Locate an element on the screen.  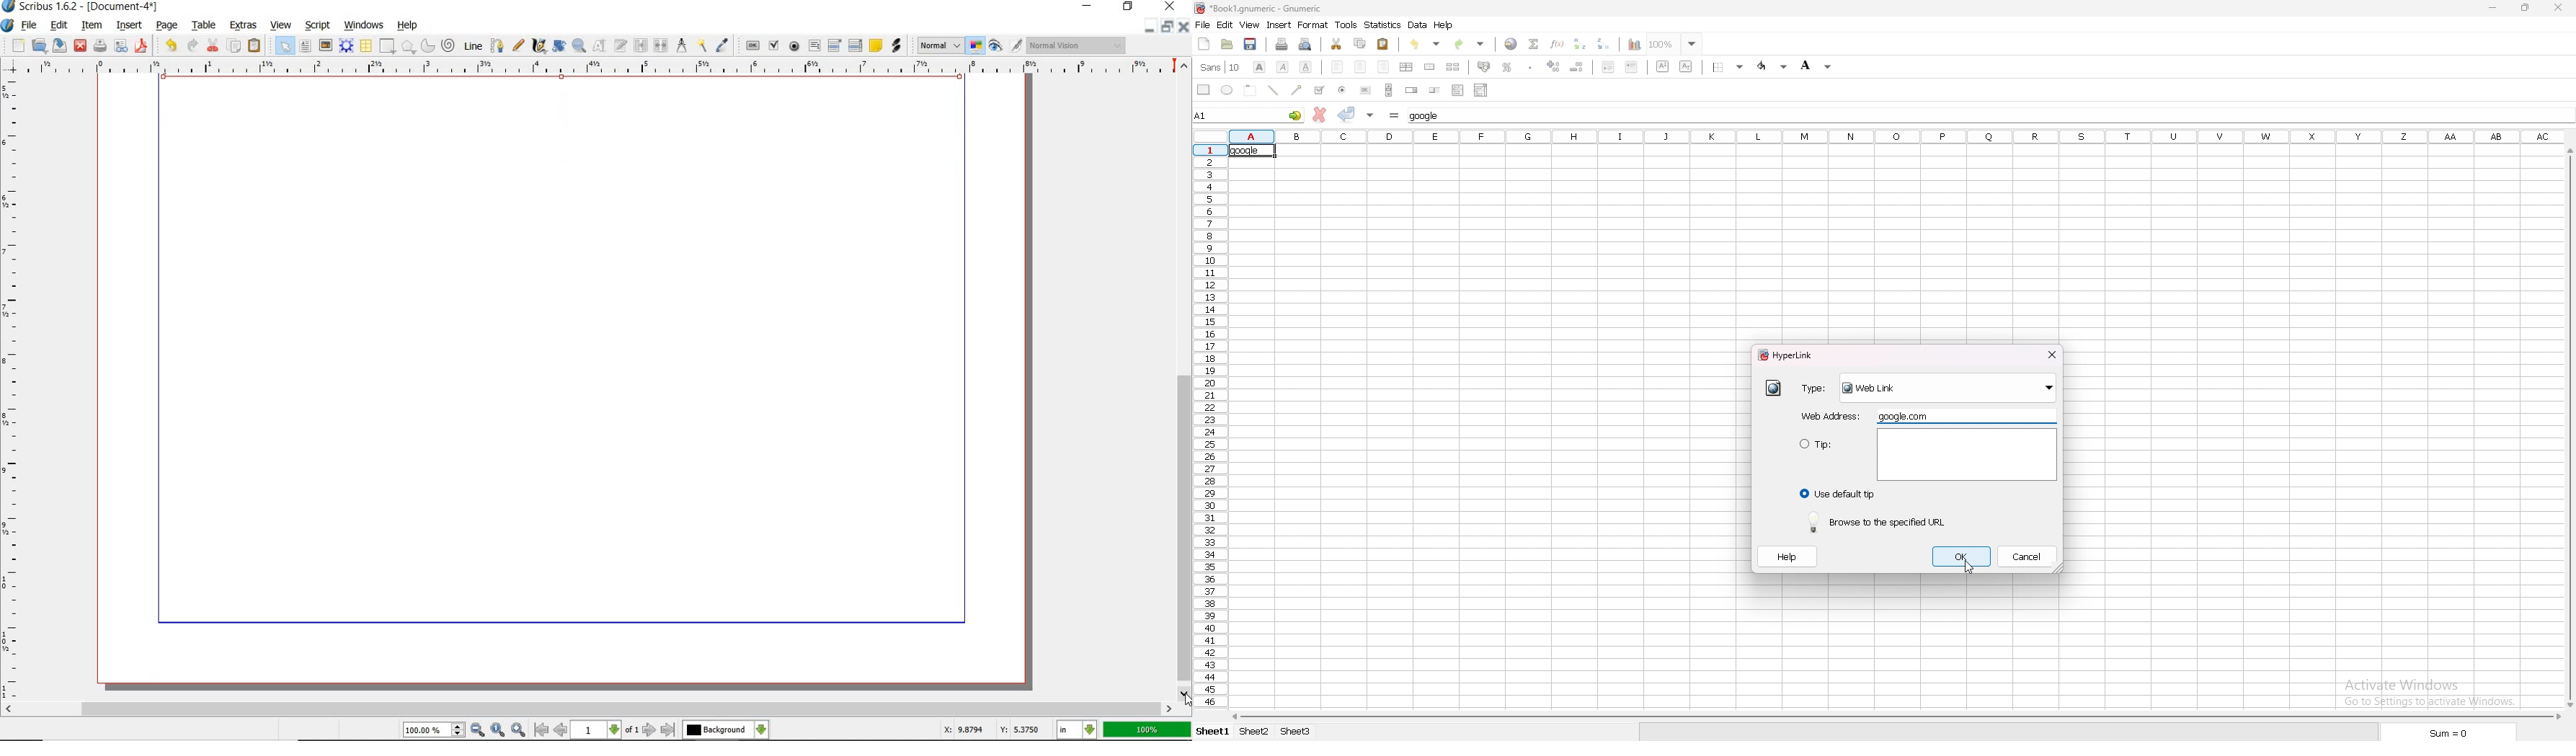
text annotation is located at coordinates (876, 45).